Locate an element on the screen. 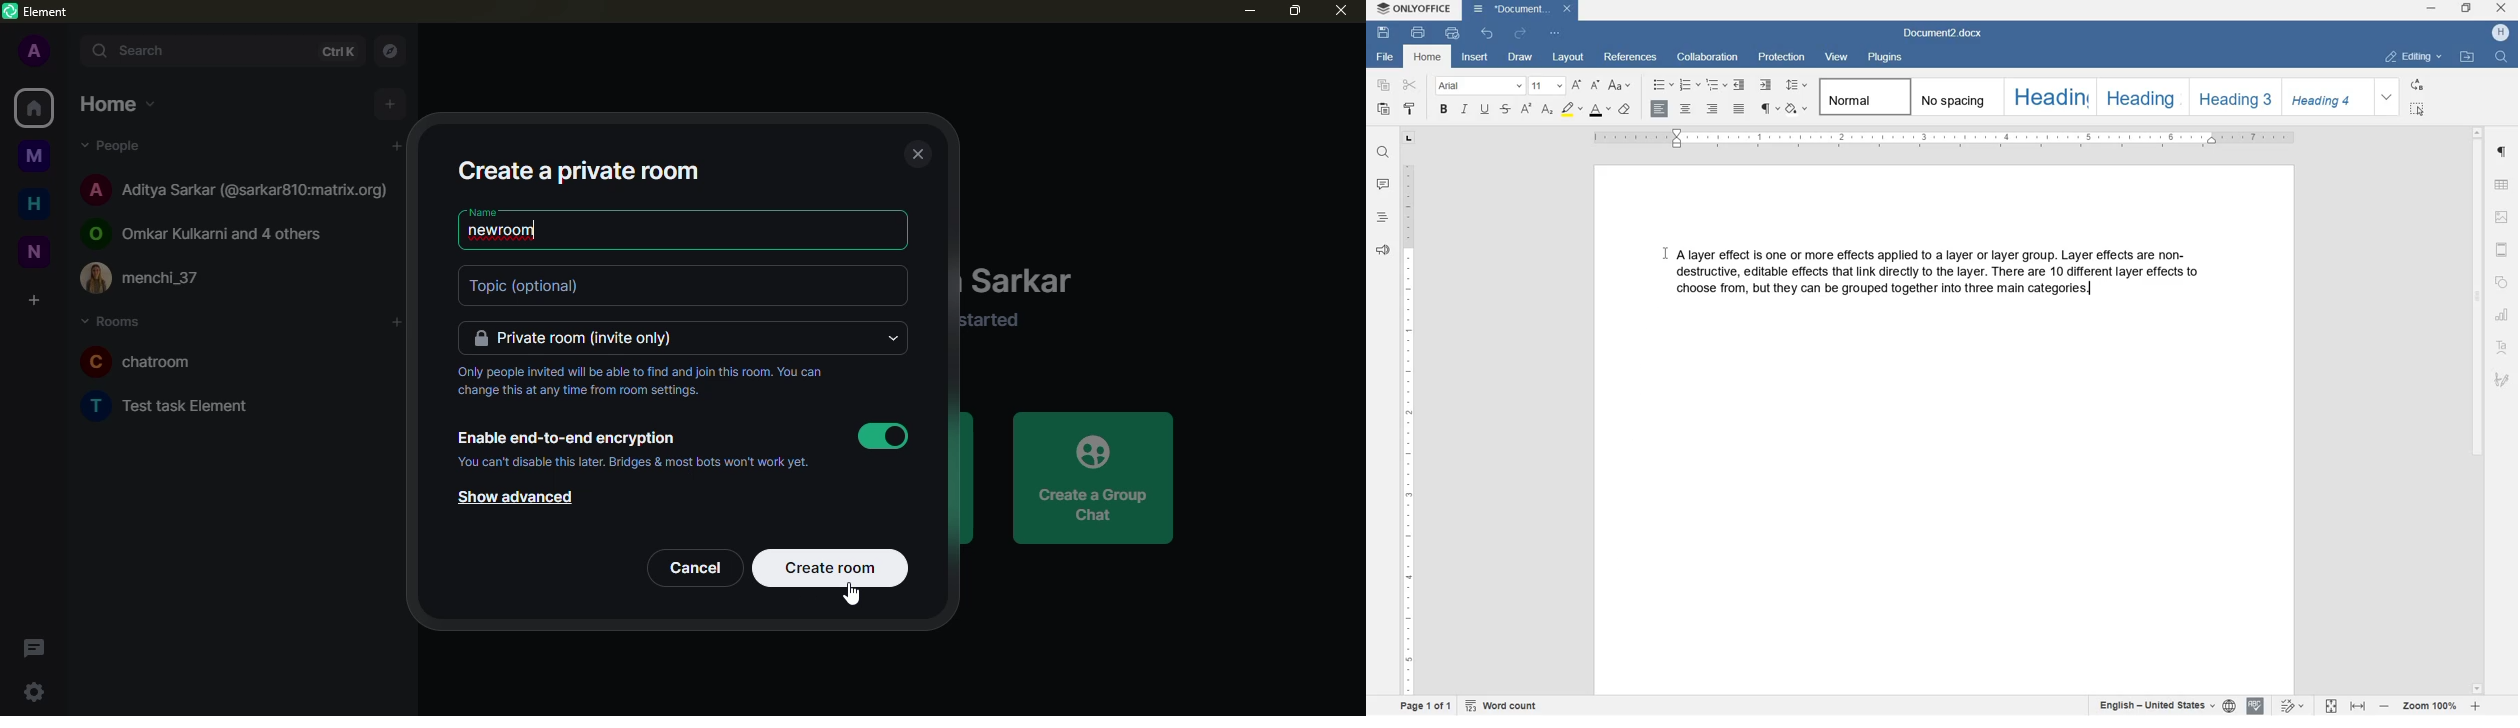 This screenshot has height=728, width=2520. view is located at coordinates (1837, 58).